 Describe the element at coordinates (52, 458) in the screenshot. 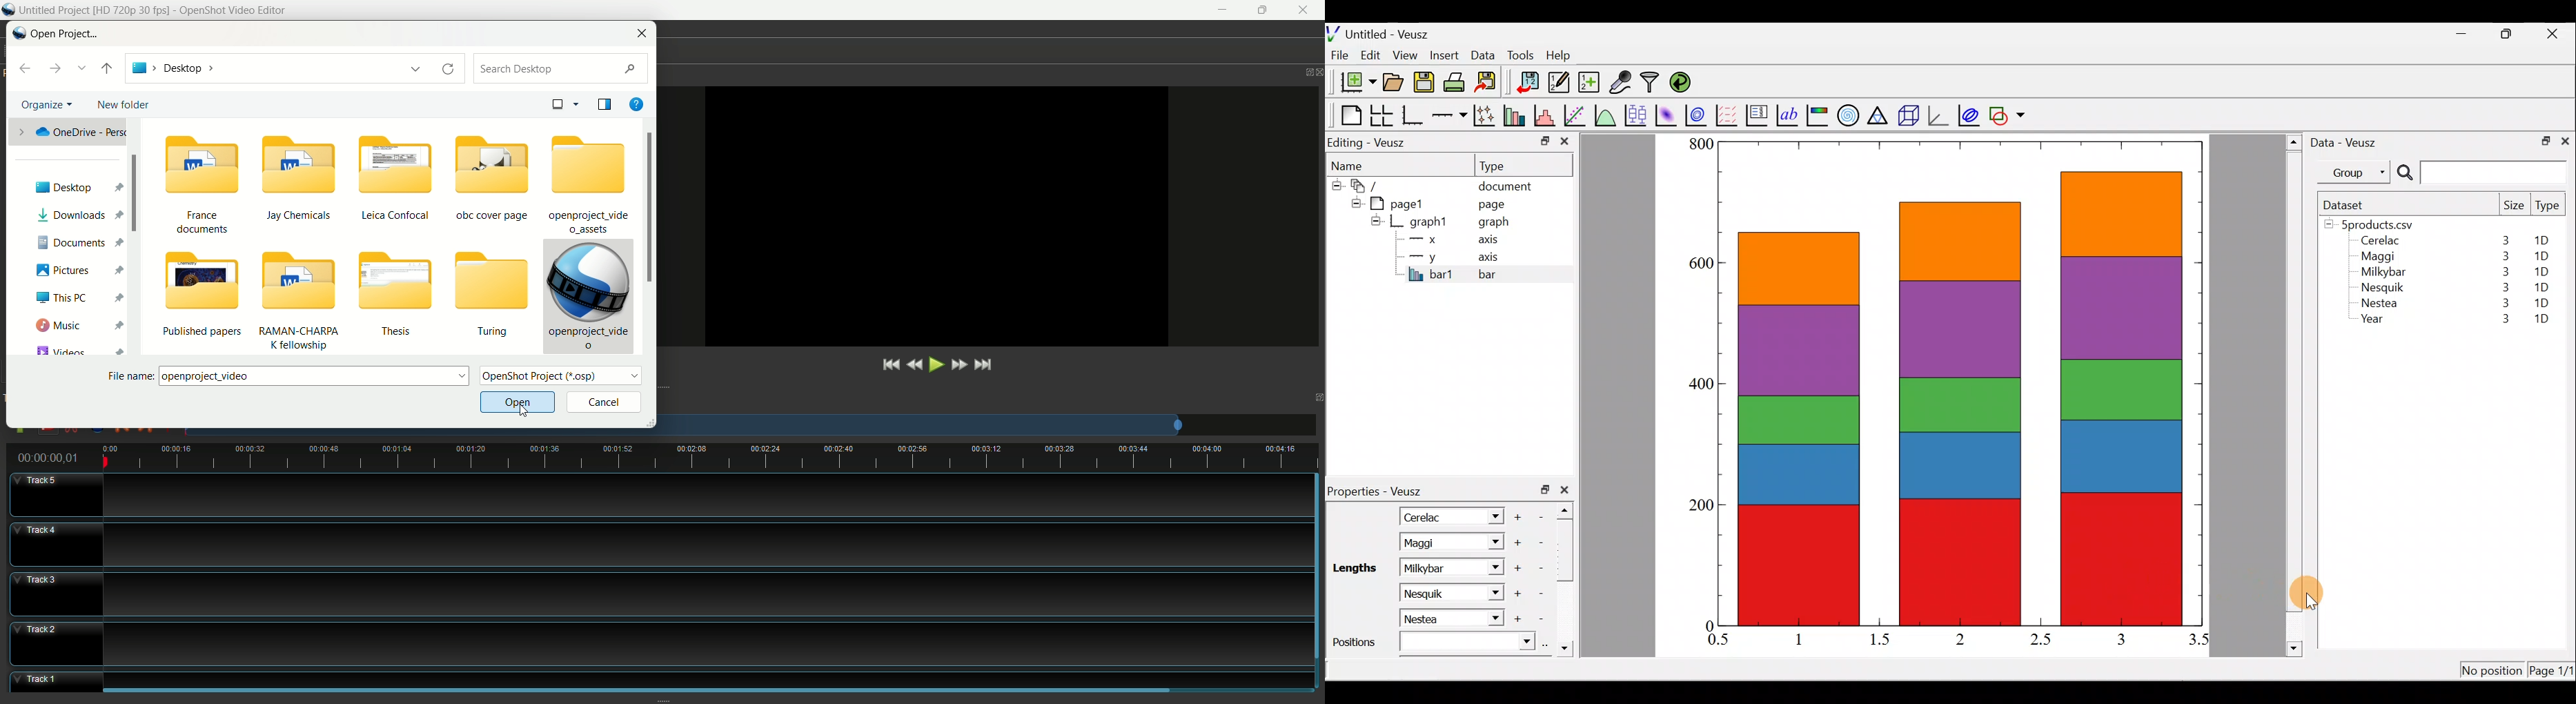

I see `time` at that location.